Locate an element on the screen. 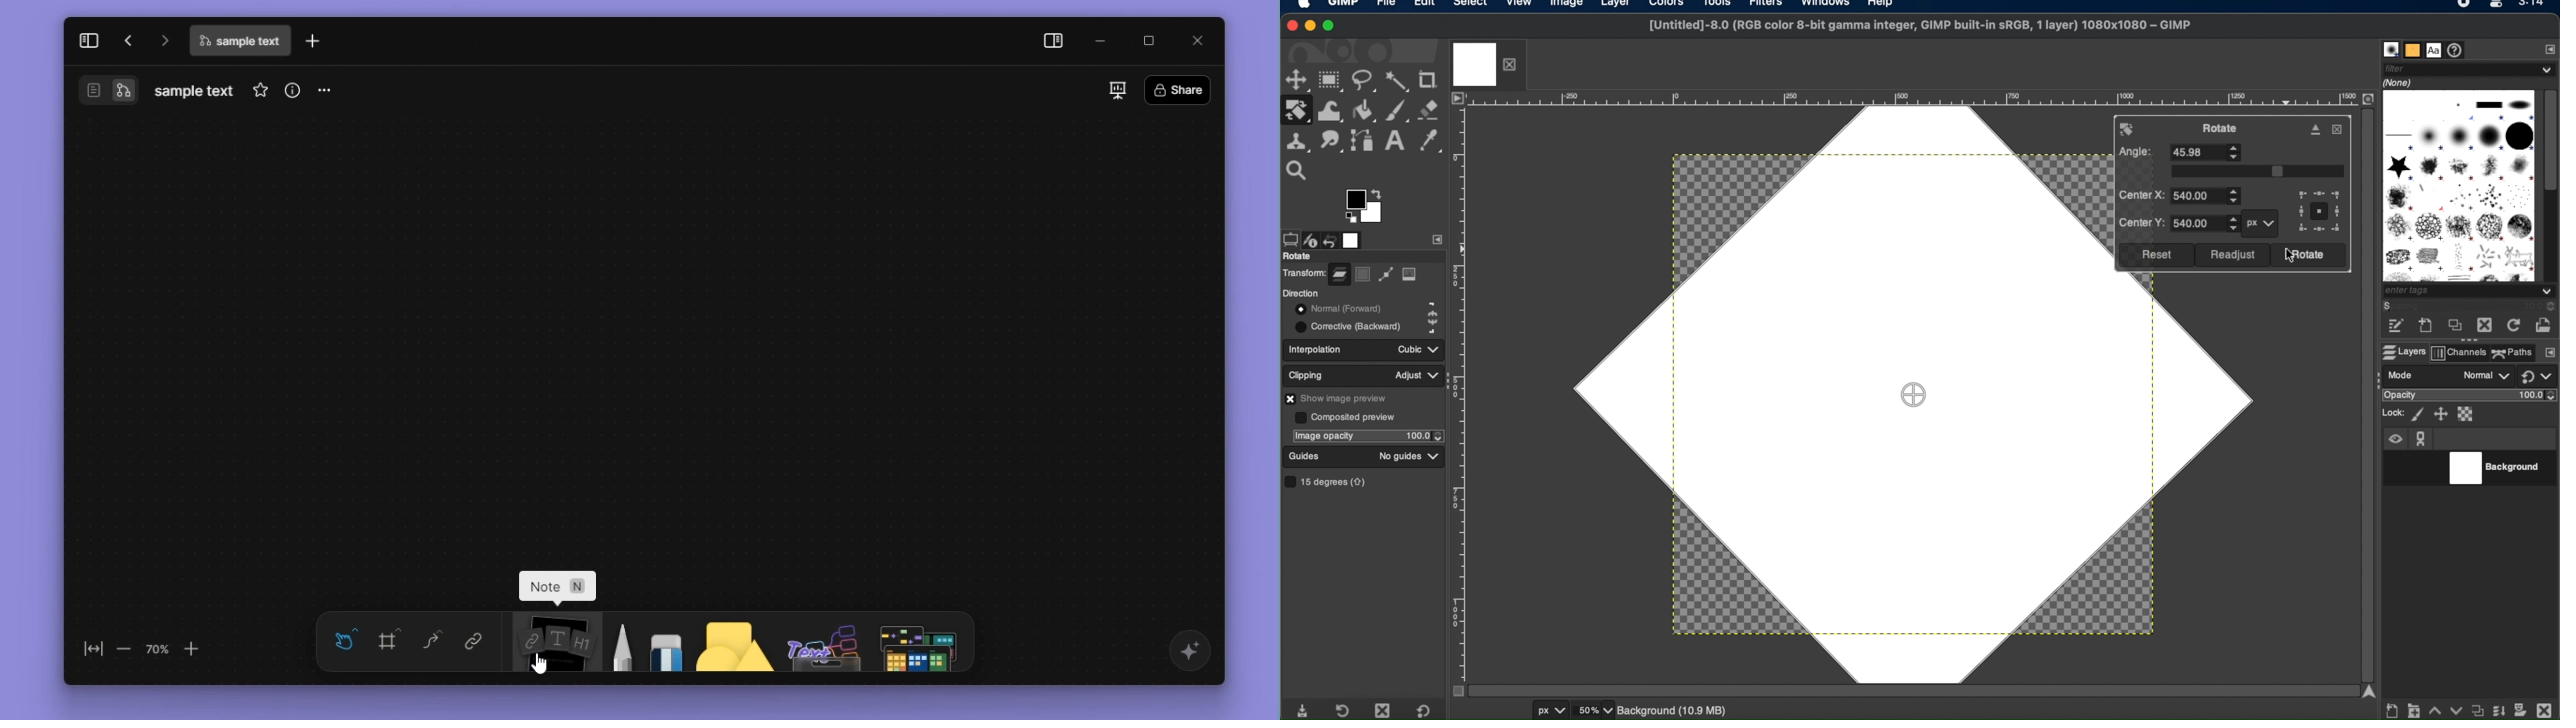 Image resolution: width=2576 pixels, height=728 pixels. layer is located at coordinates (1339, 272).